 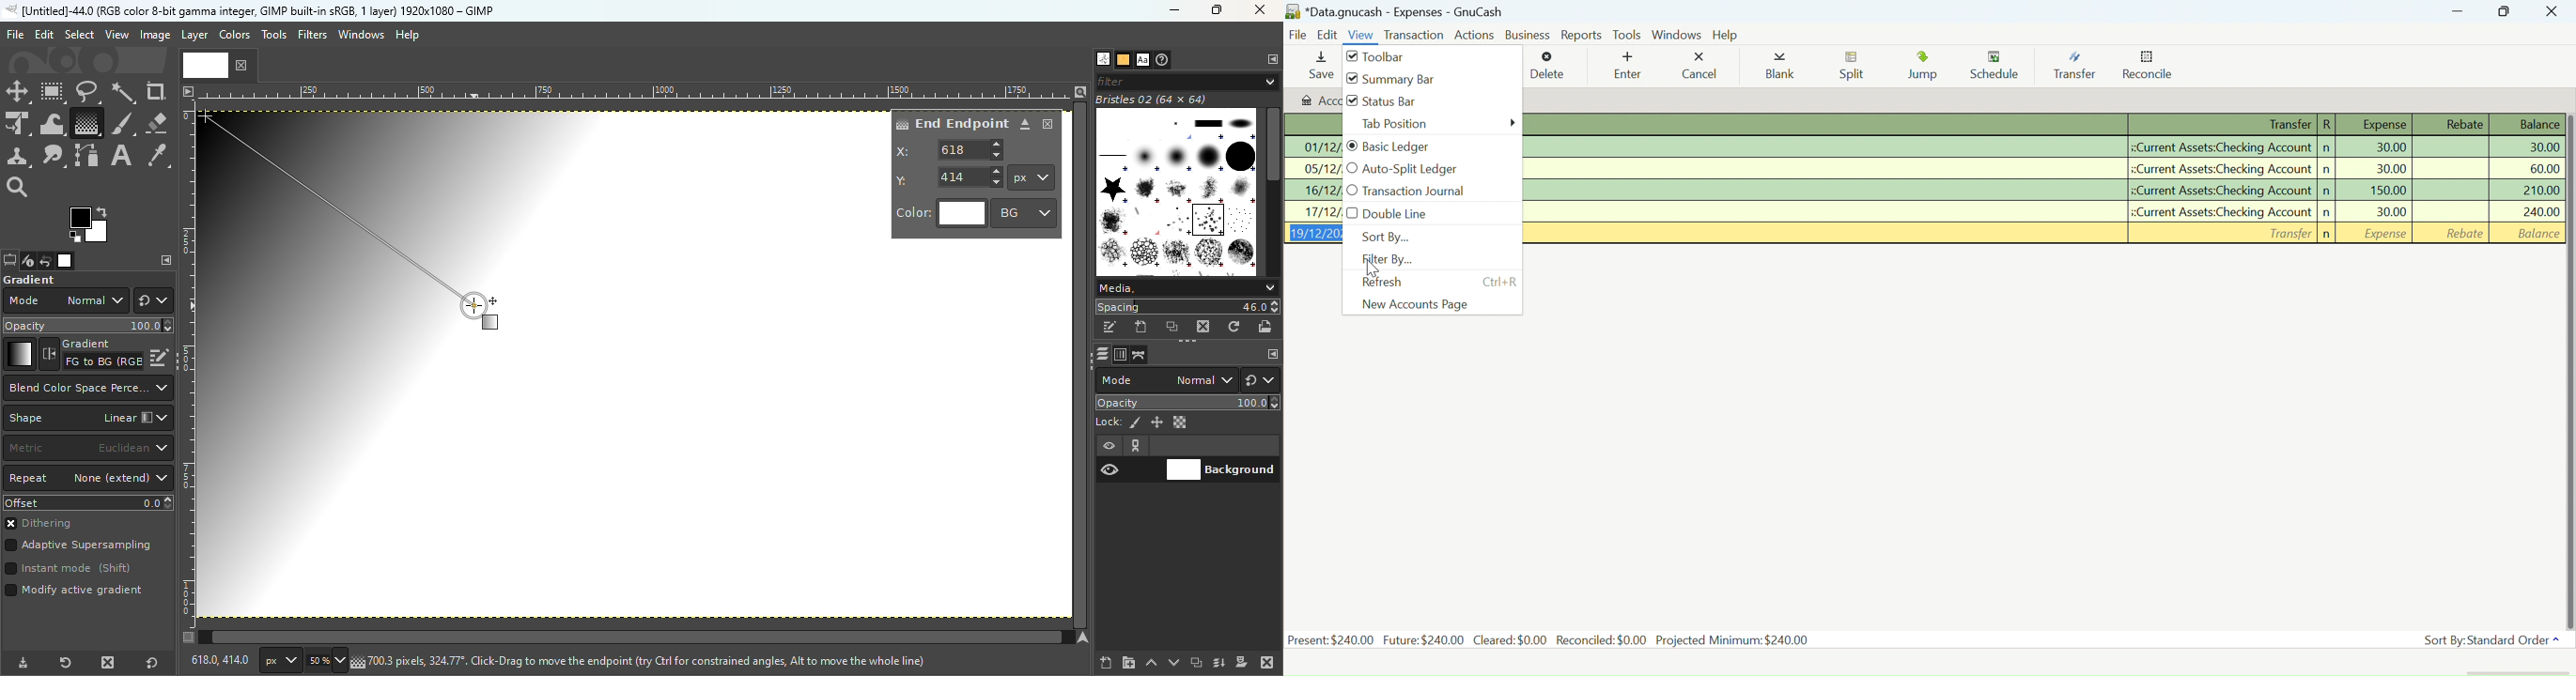 I want to click on Filter, so click(x=1187, y=81).